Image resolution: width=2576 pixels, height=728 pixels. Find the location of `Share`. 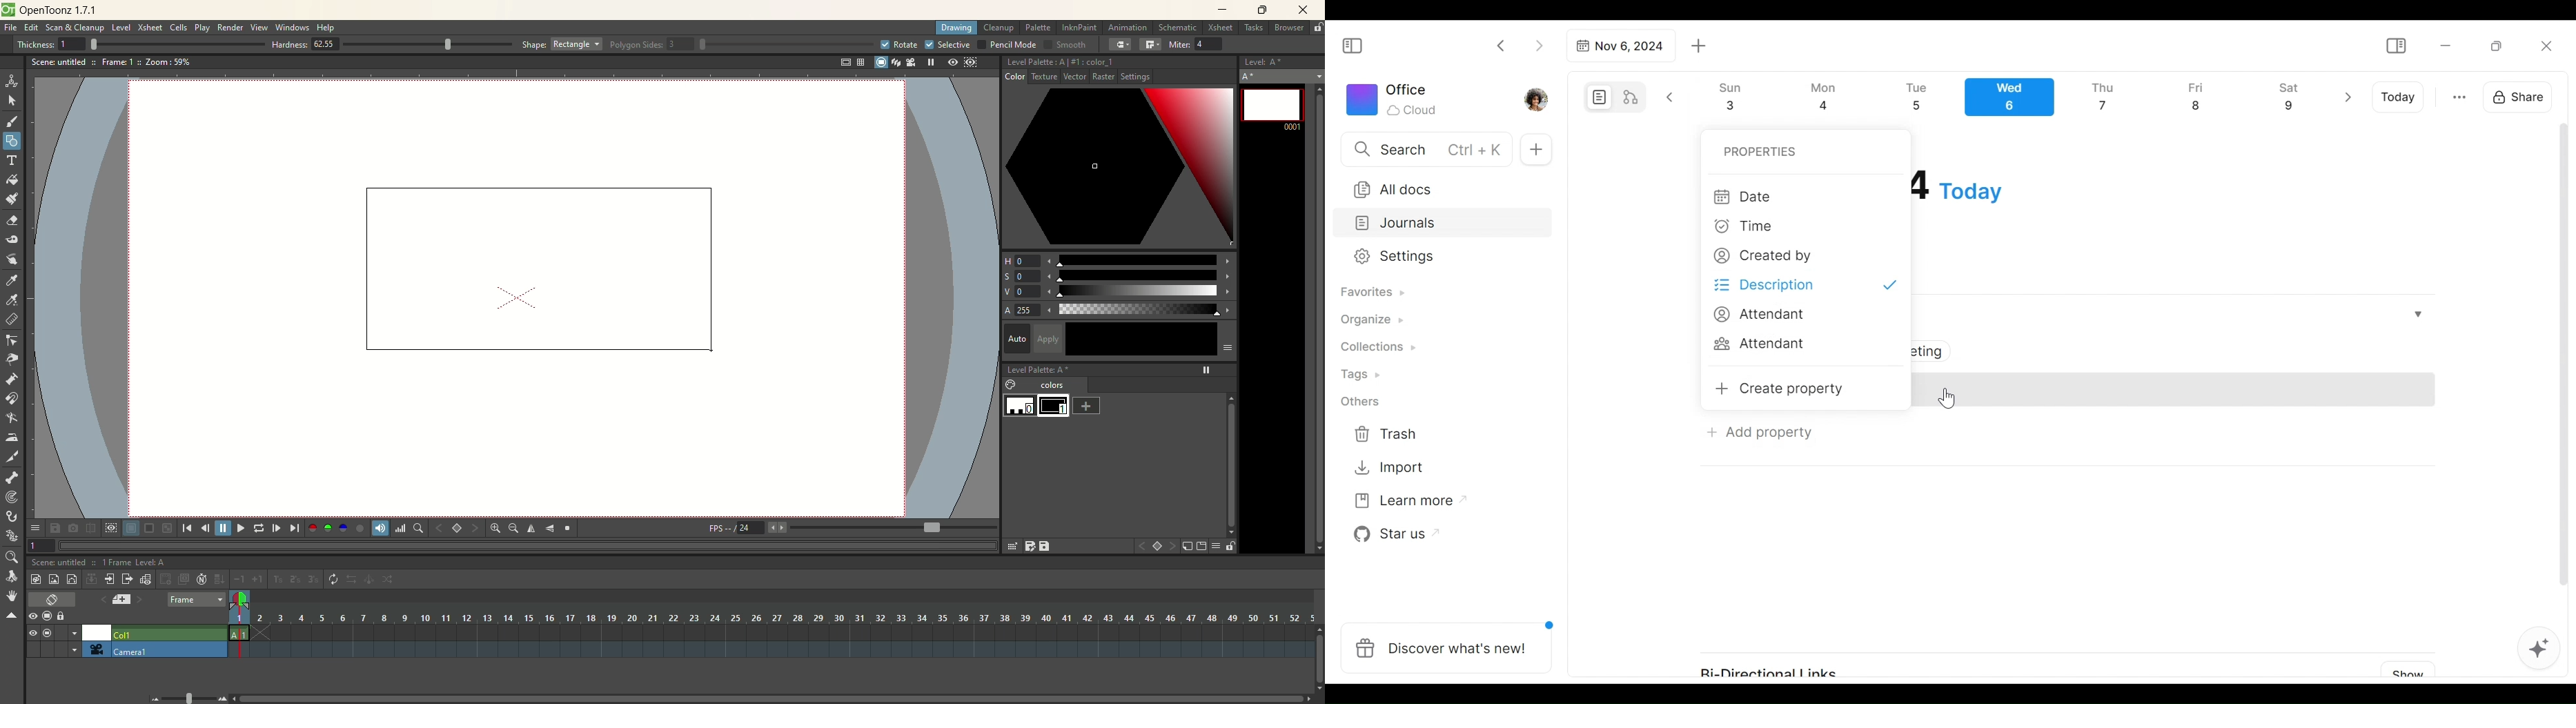

Share is located at coordinates (2522, 95).